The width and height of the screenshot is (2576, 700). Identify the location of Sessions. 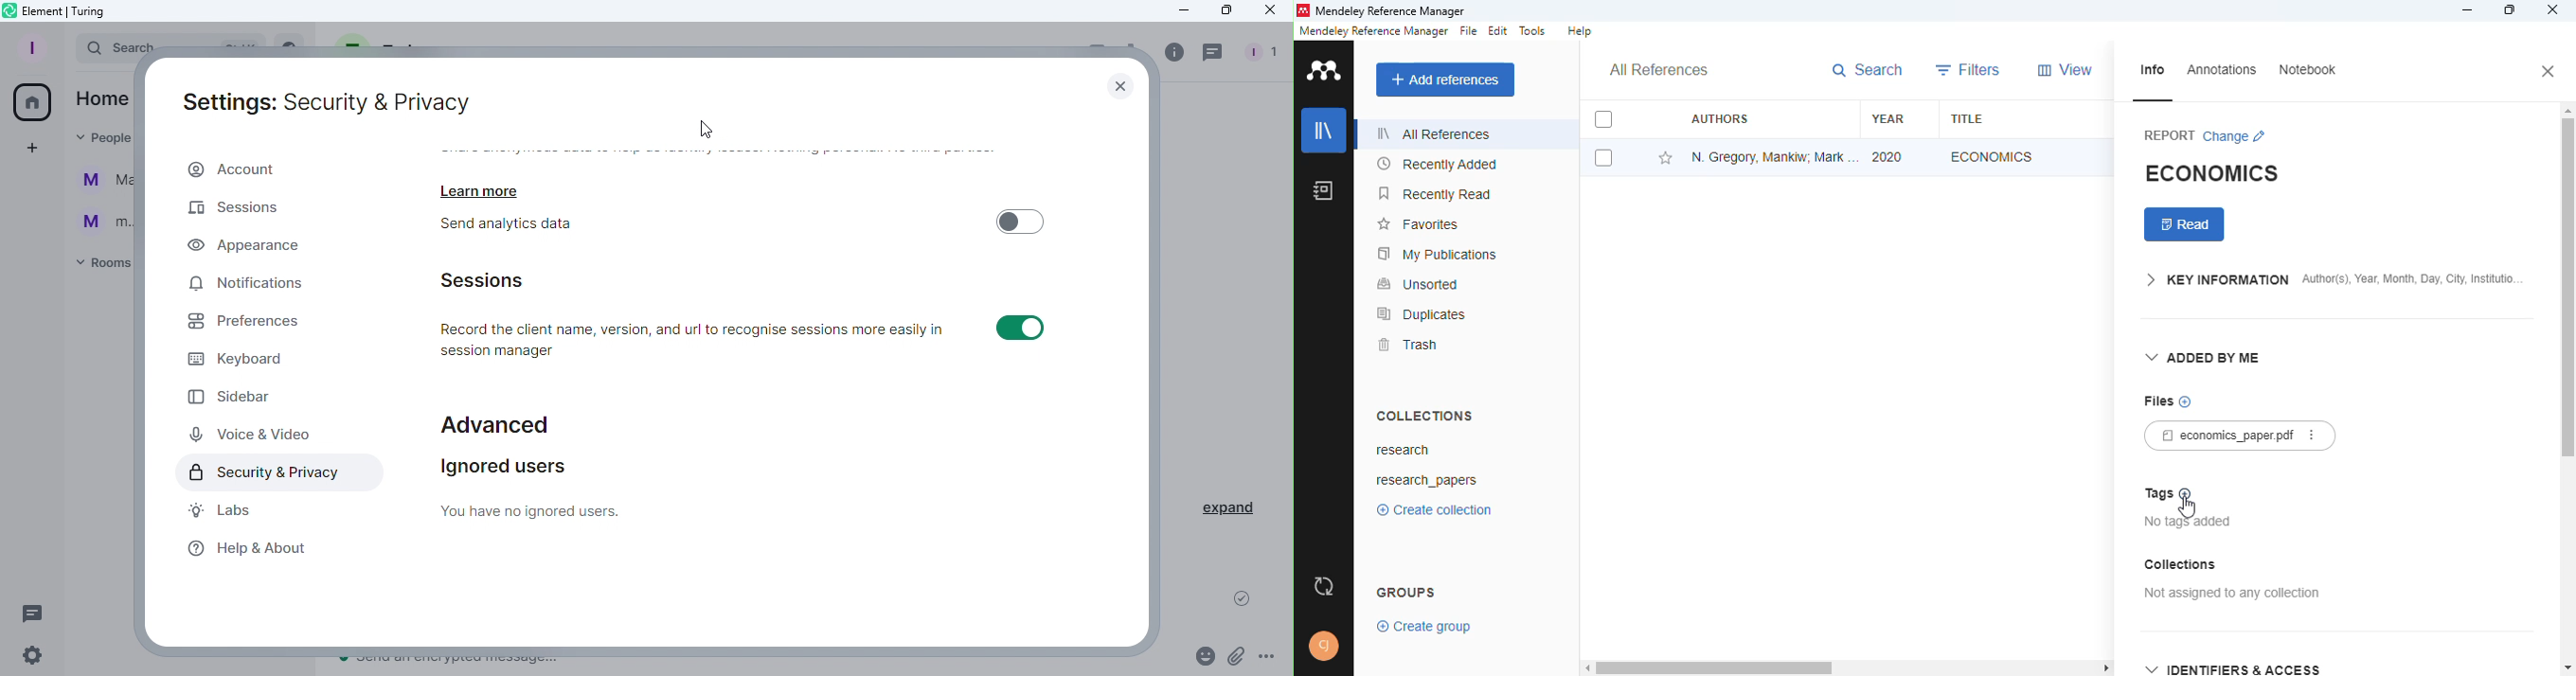
(498, 279).